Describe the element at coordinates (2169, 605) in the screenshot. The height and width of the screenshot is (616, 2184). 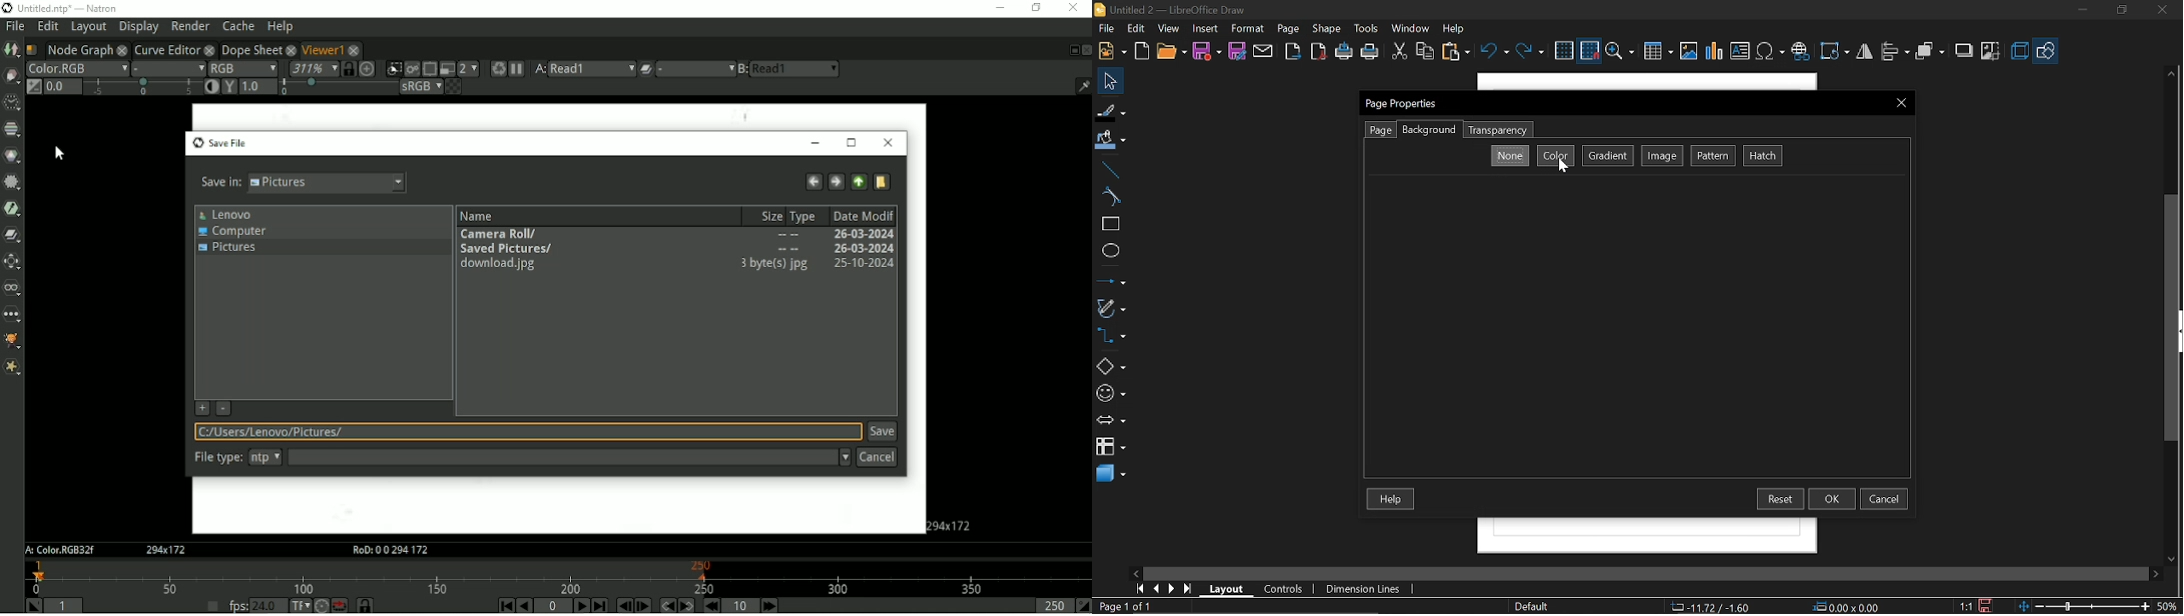
I see `Current zoom` at that location.